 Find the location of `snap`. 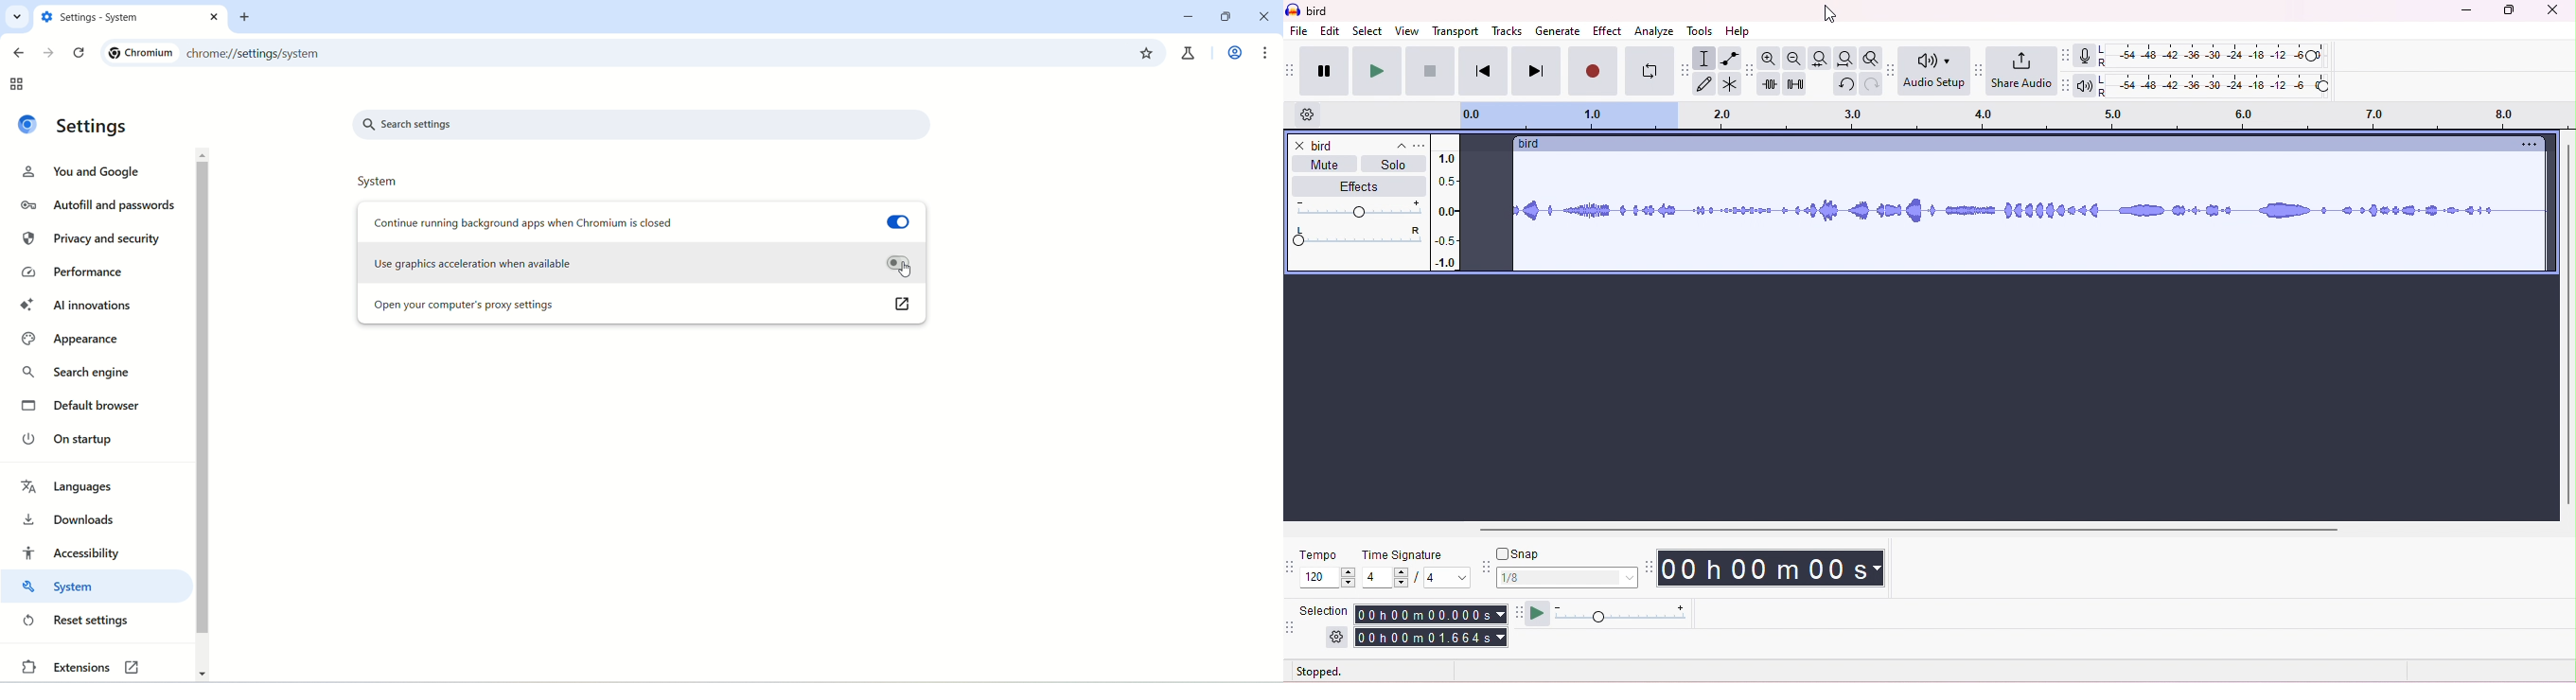

snap is located at coordinates (1524, 553).